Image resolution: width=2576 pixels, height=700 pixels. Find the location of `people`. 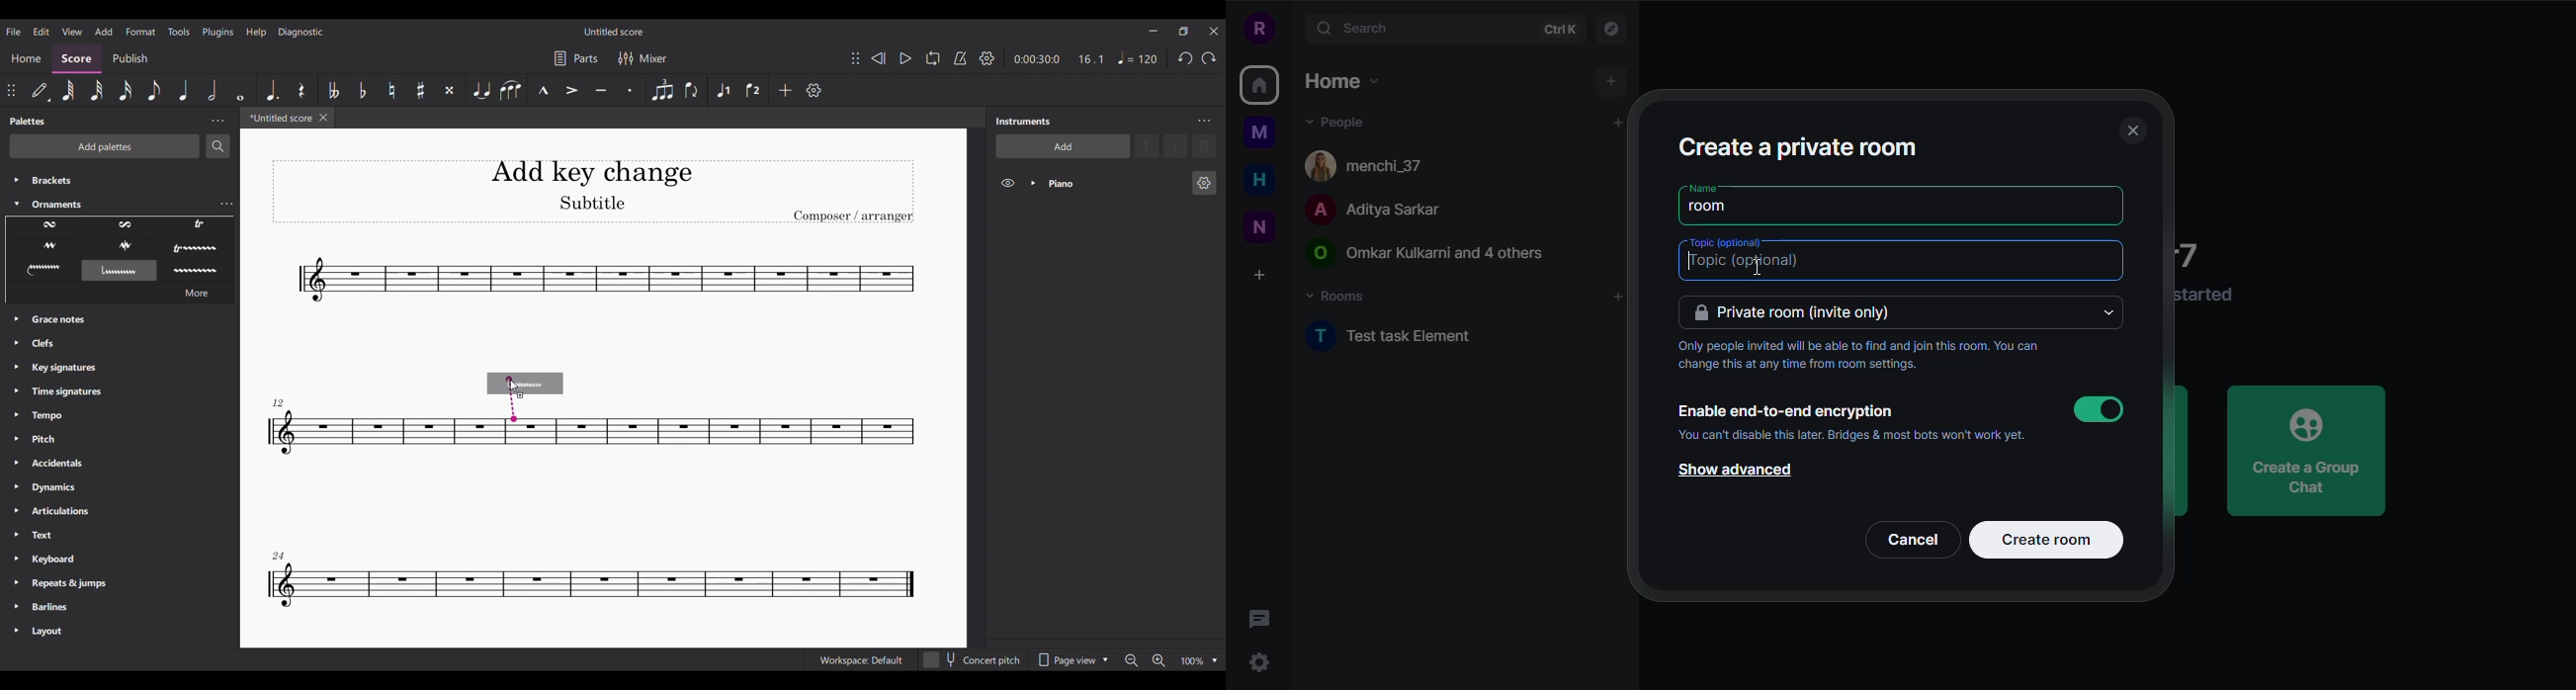

people is located at coordinates (1427, 254).